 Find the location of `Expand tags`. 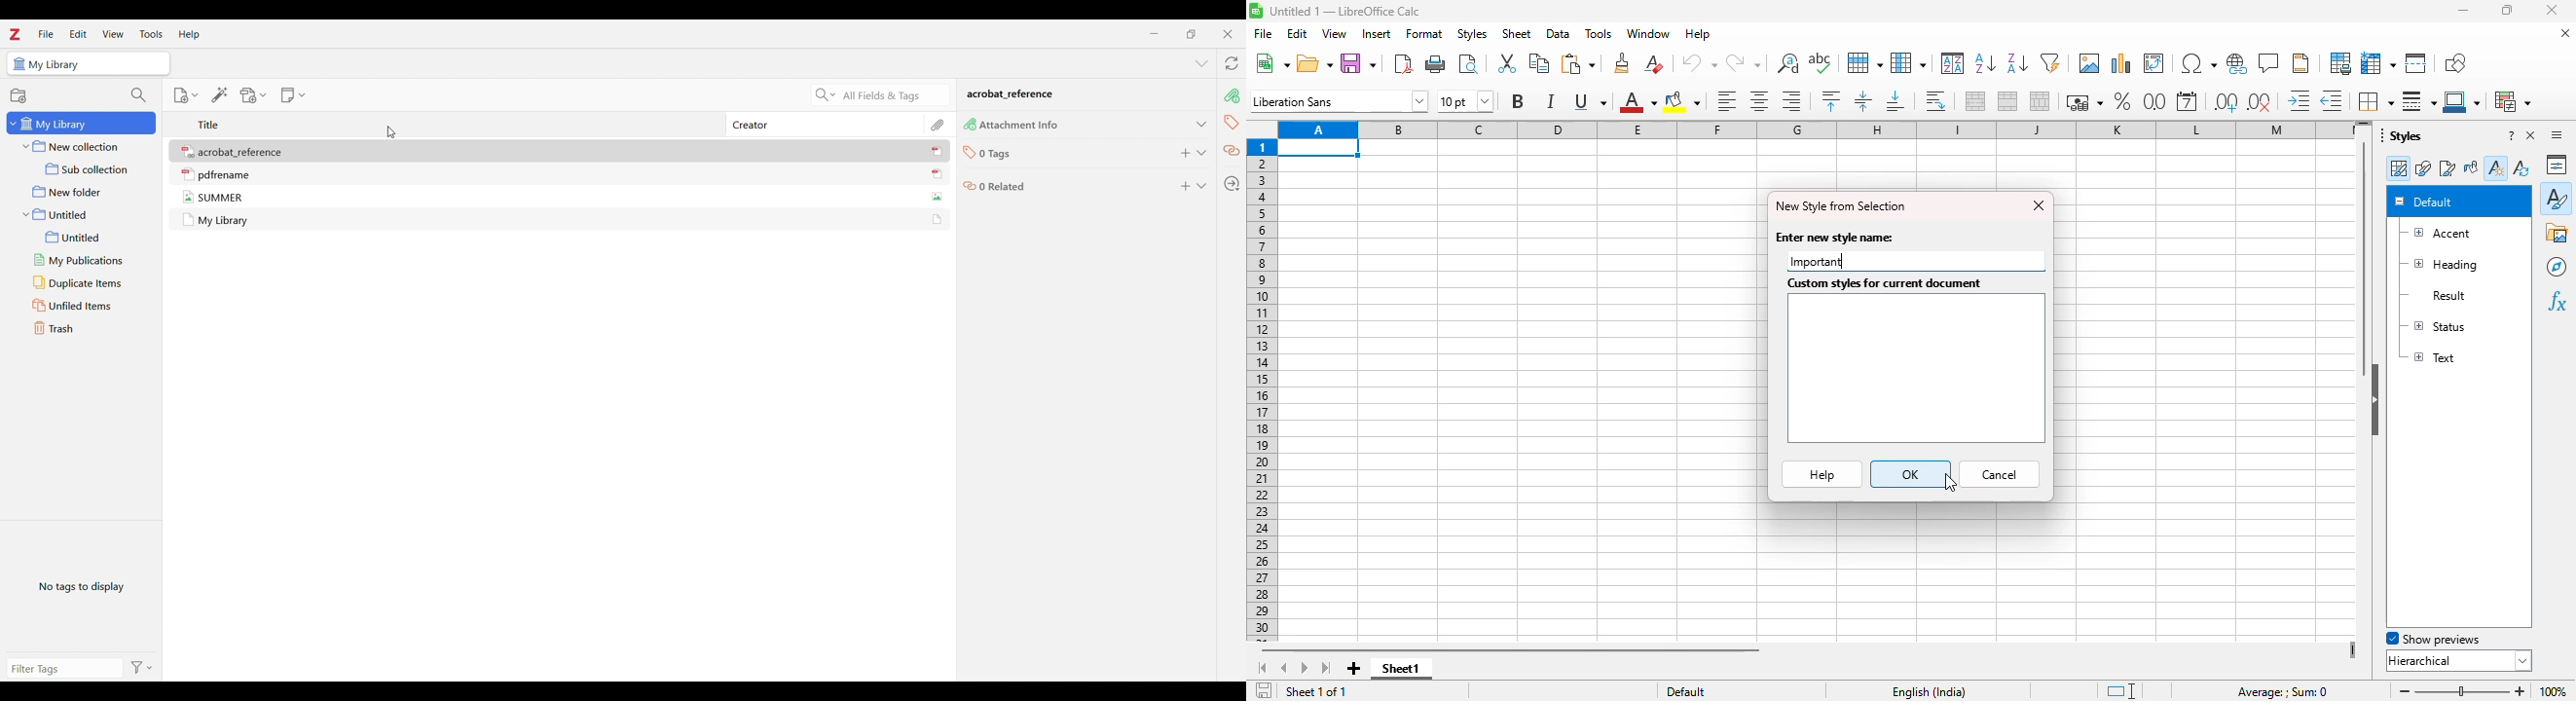

Expand tags is located at coordinates (1201, 153).